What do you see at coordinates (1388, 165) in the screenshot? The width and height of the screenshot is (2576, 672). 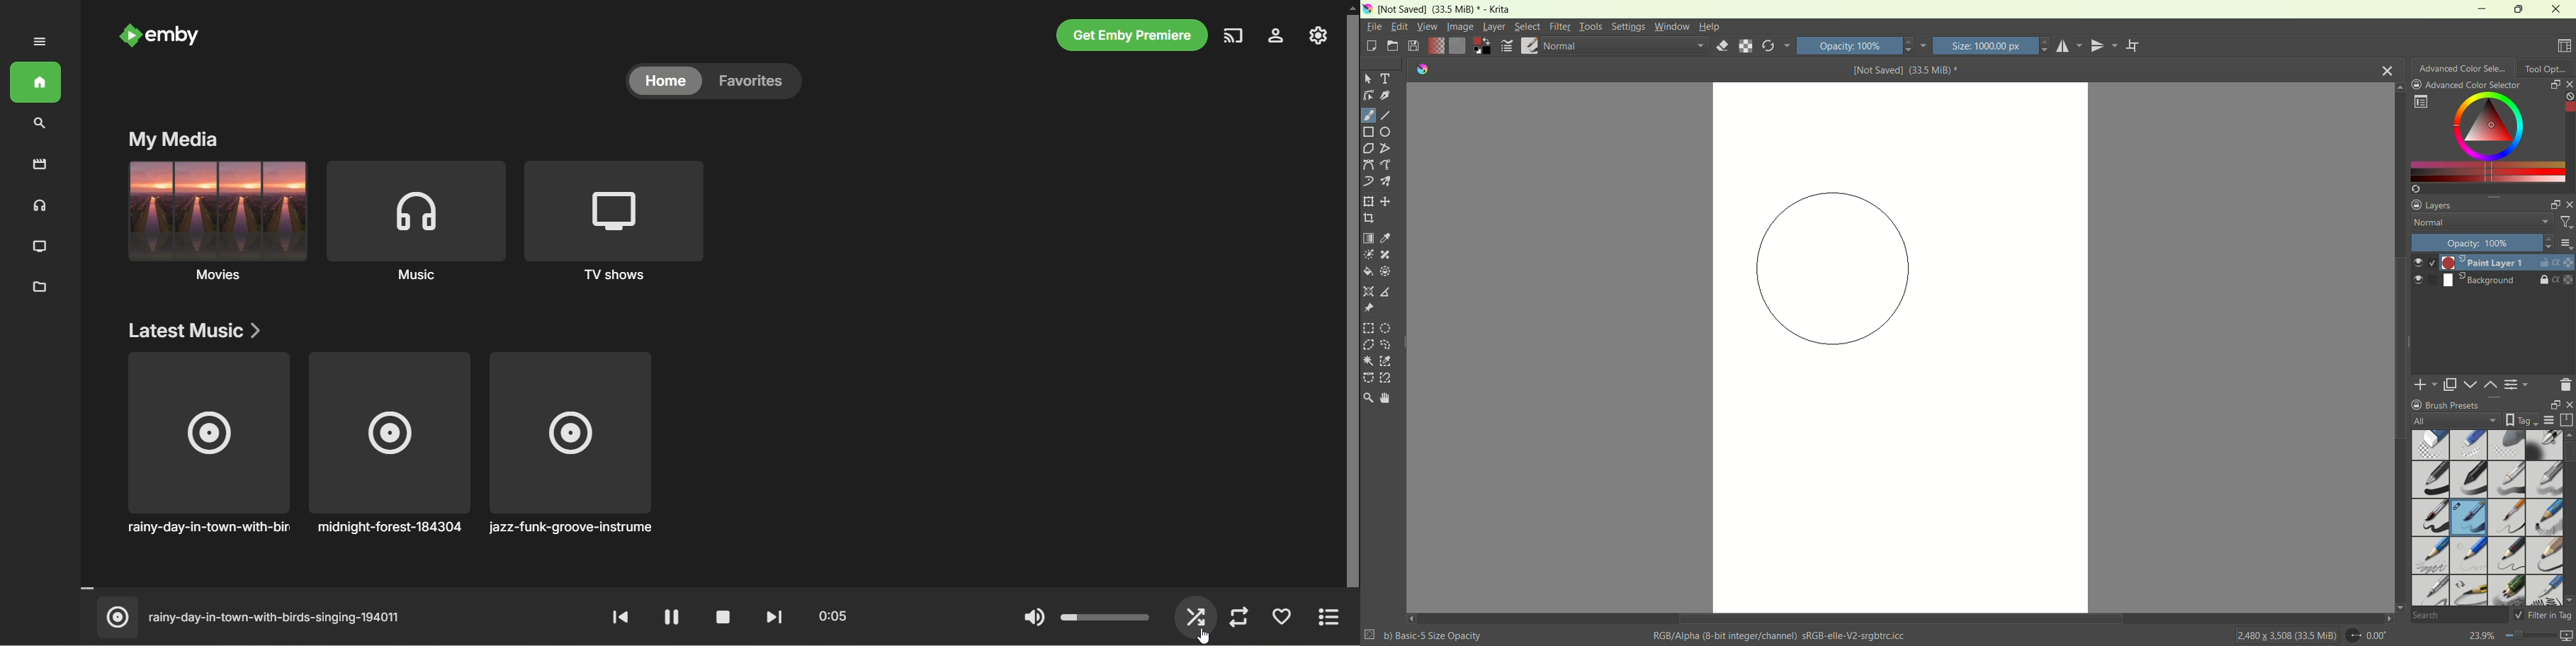 I see `freehand path` at bounding box center [1388, 165].